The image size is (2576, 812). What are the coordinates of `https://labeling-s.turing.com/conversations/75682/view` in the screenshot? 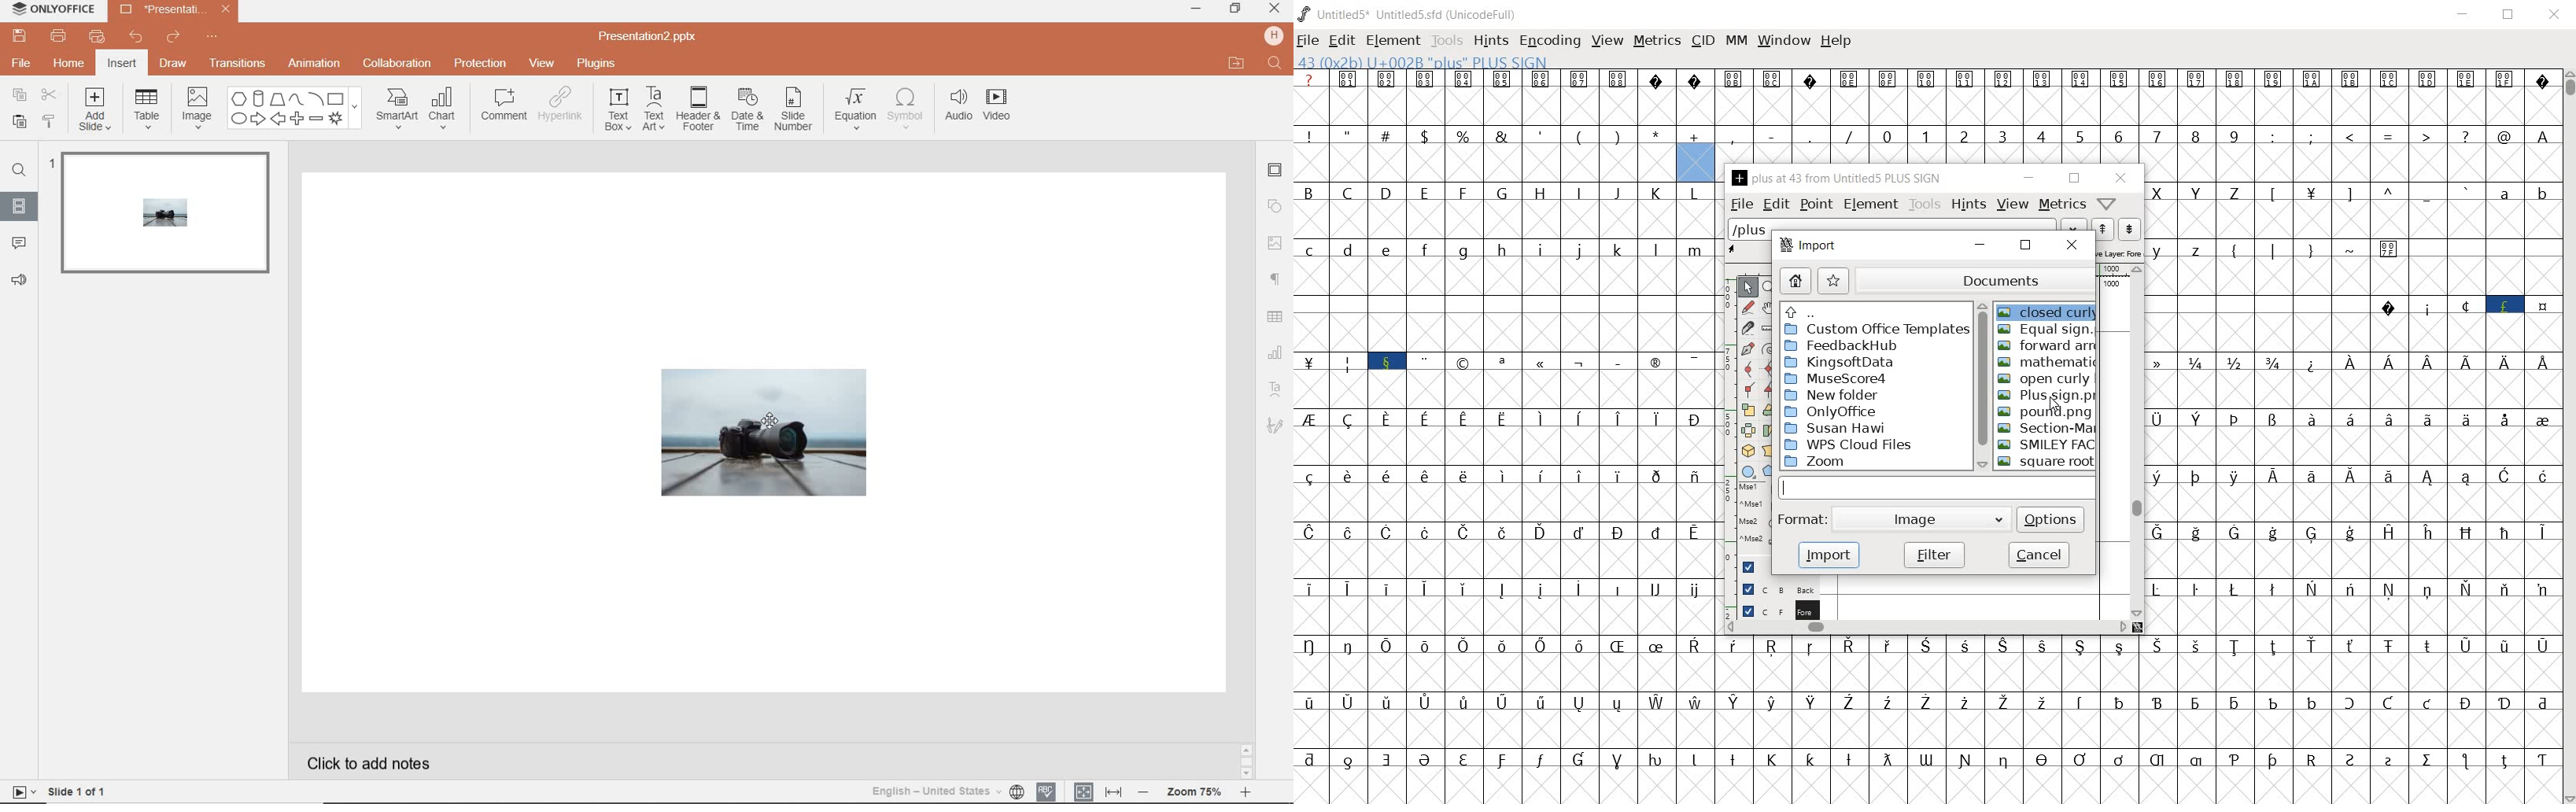 It's located at (2310, 721).